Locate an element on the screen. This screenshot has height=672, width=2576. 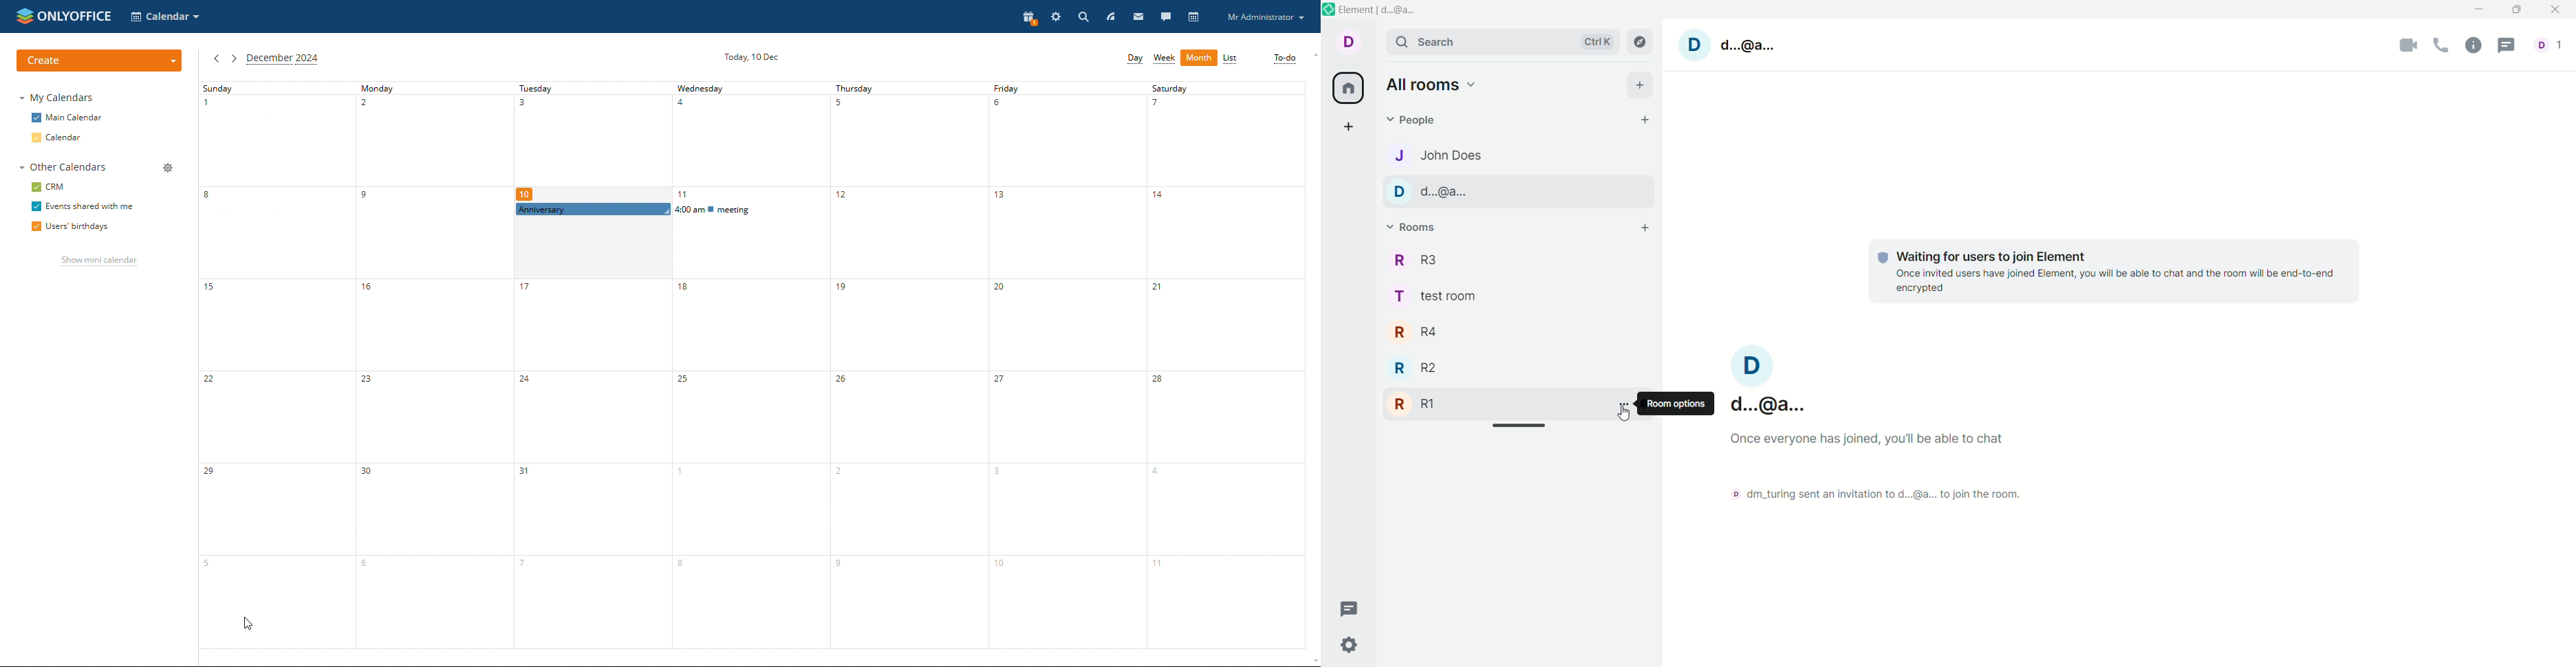
scroll down is located at coordinates (1312, 661).